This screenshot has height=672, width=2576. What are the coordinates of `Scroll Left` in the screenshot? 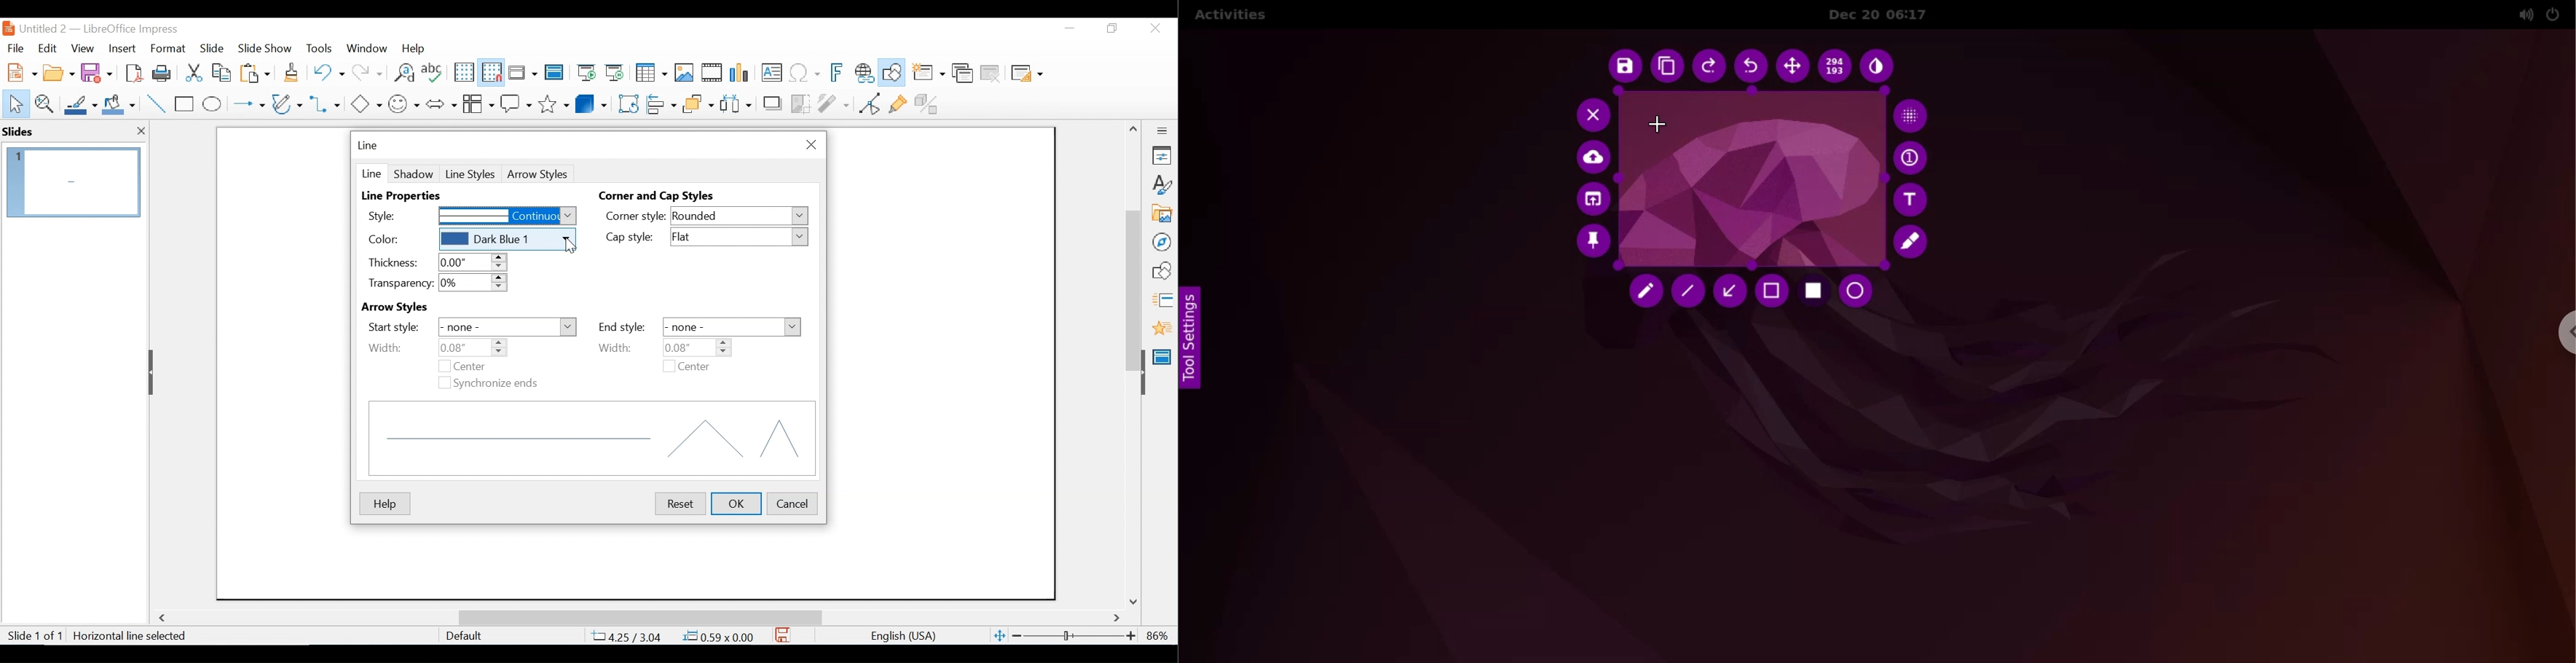 It's located at (164, 618).